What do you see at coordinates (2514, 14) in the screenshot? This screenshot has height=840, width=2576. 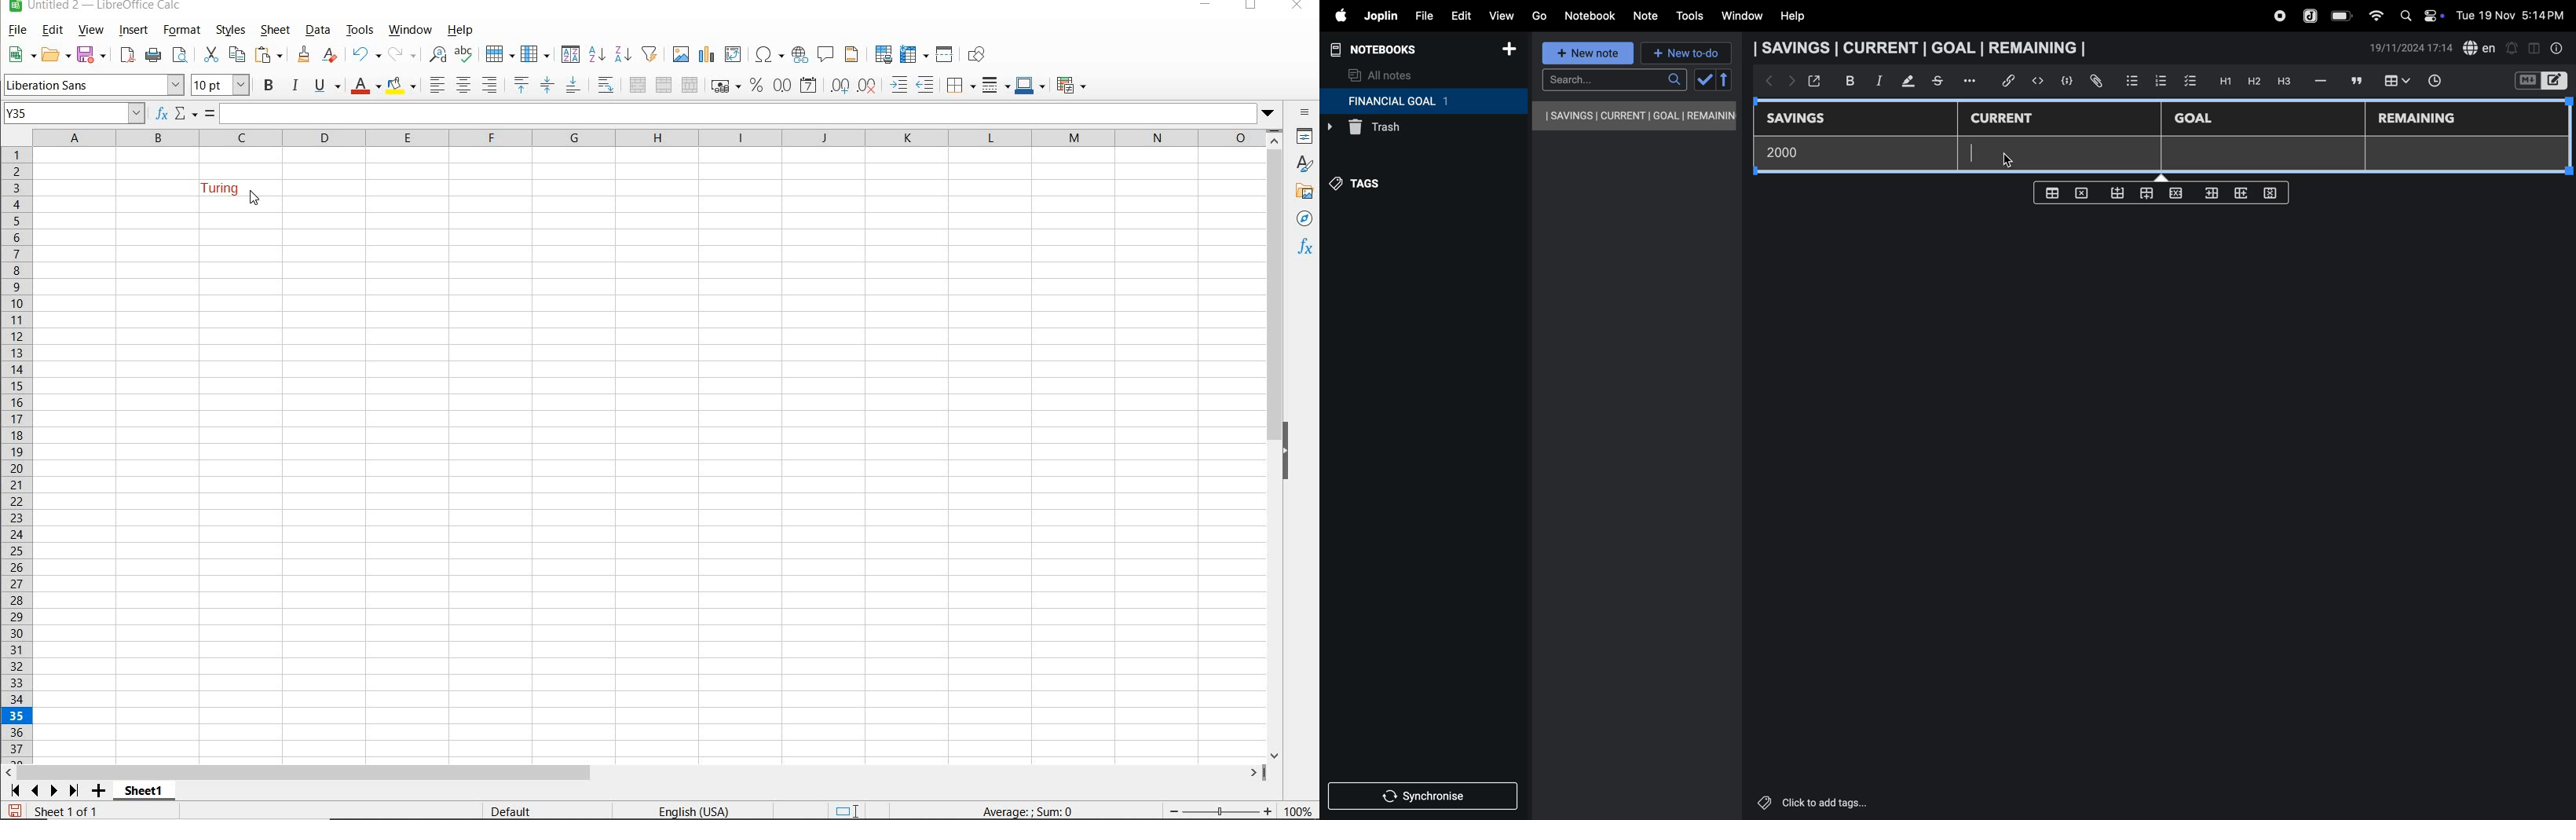 I see `date and time` at bounding box center [2514, 14].